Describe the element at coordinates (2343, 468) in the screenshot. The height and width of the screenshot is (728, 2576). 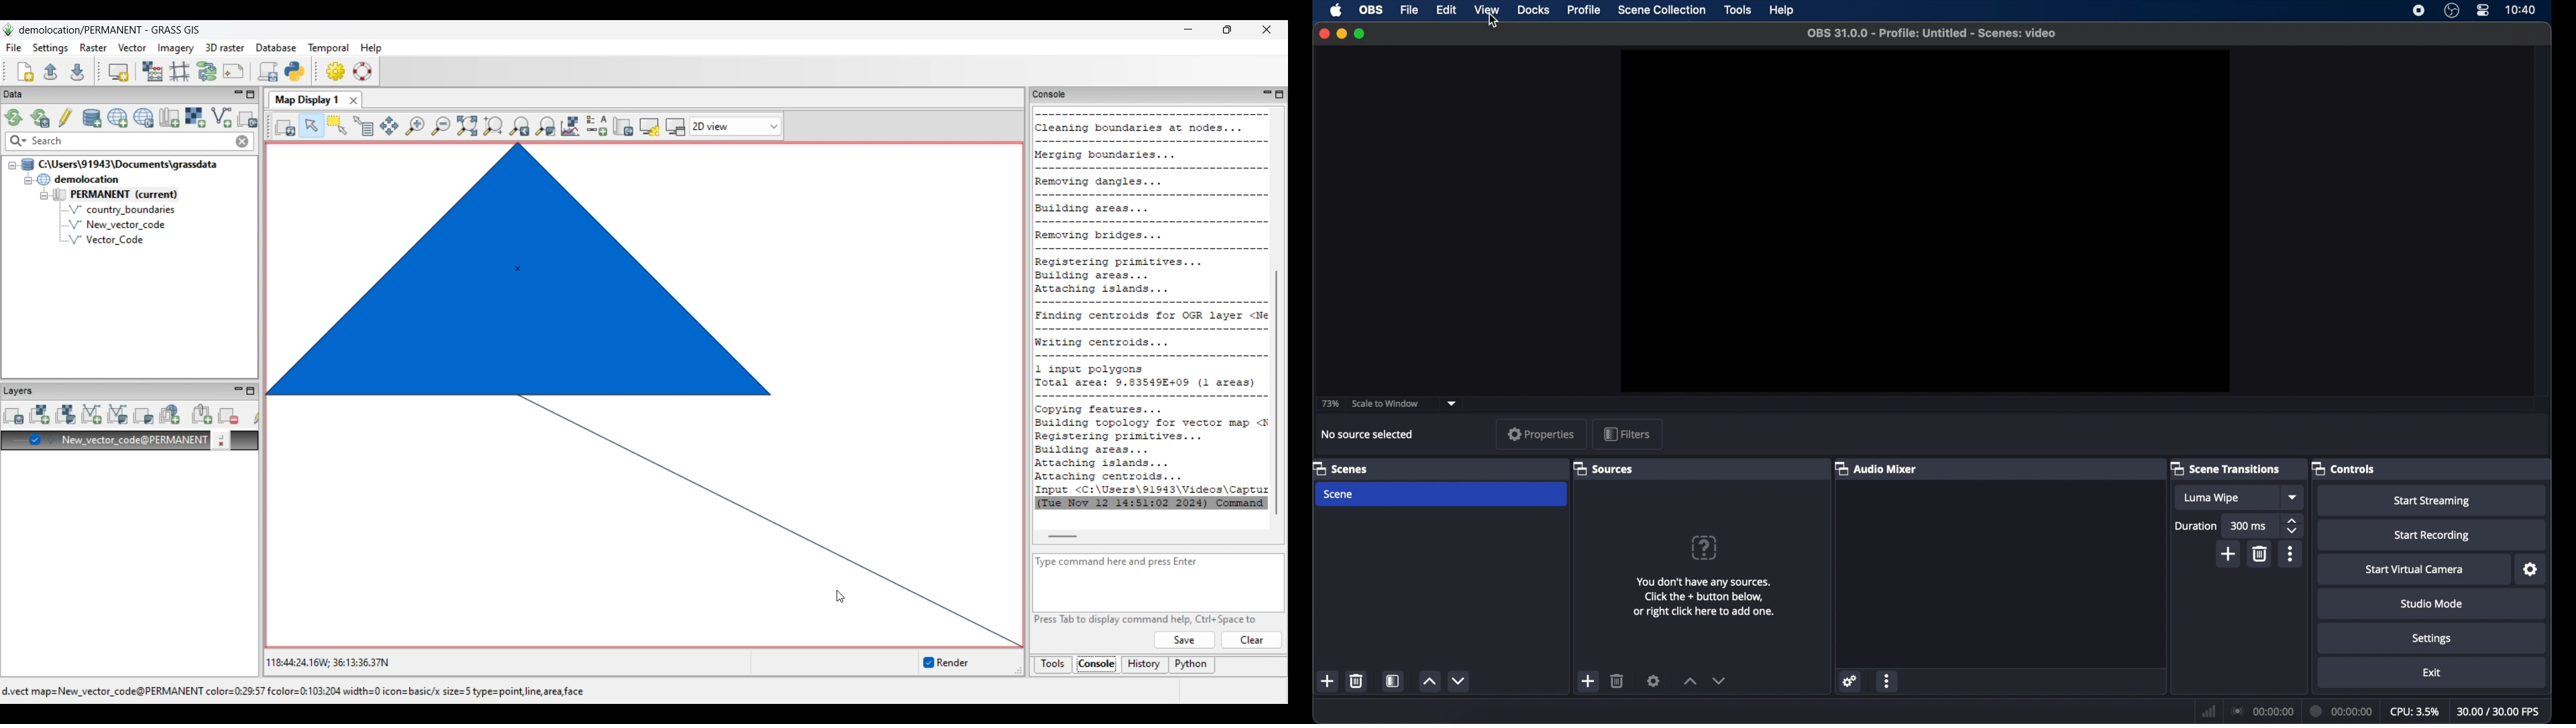
I see `controls` at that location.